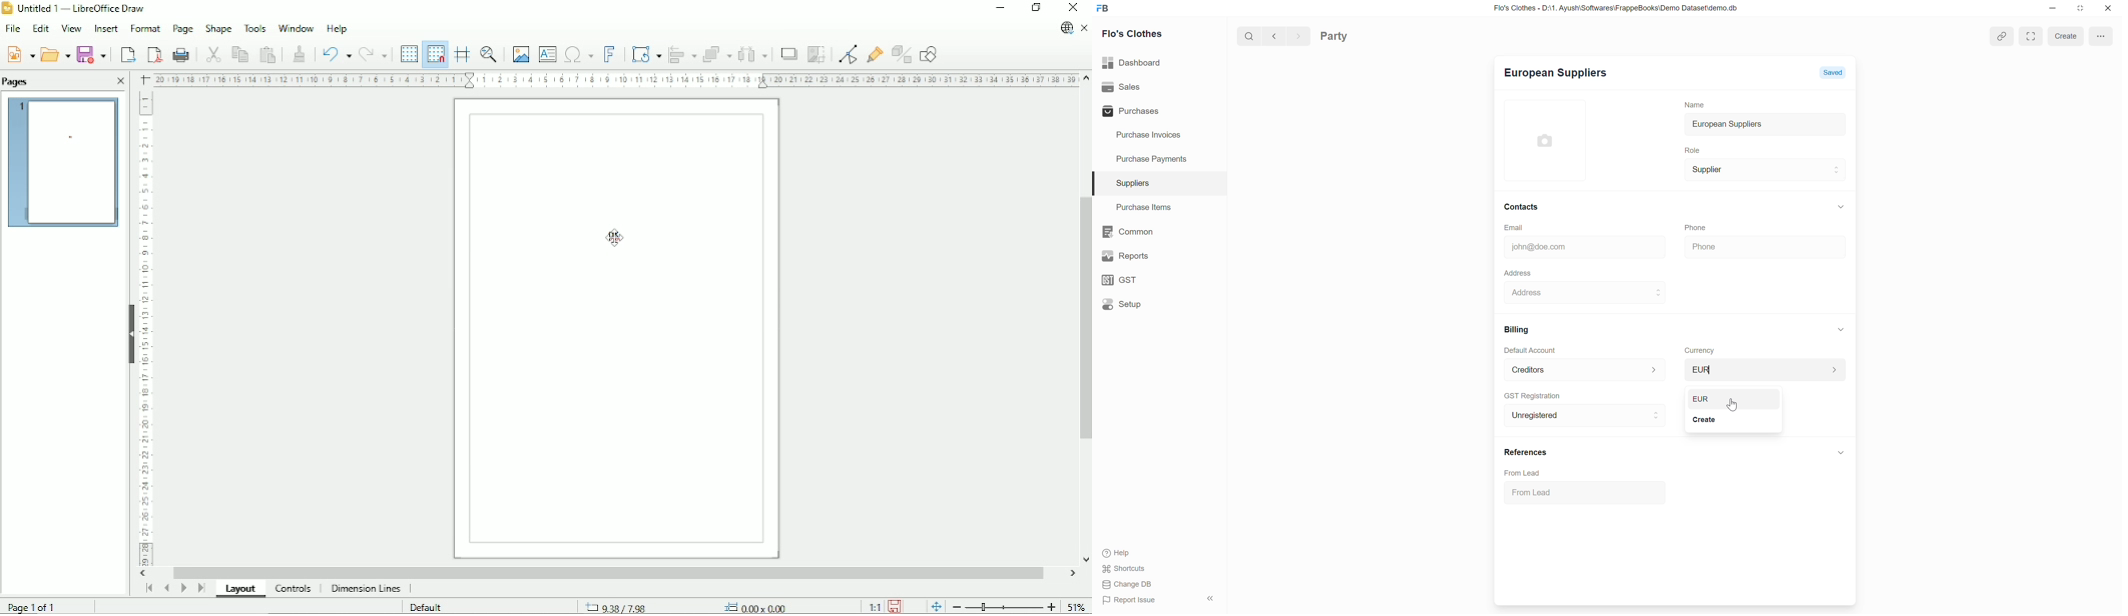 The height and width of the screenshot is (616, 2128). Describe the element at coordinates (408, 52) in the screenshot. I see `Display grid` at that location.